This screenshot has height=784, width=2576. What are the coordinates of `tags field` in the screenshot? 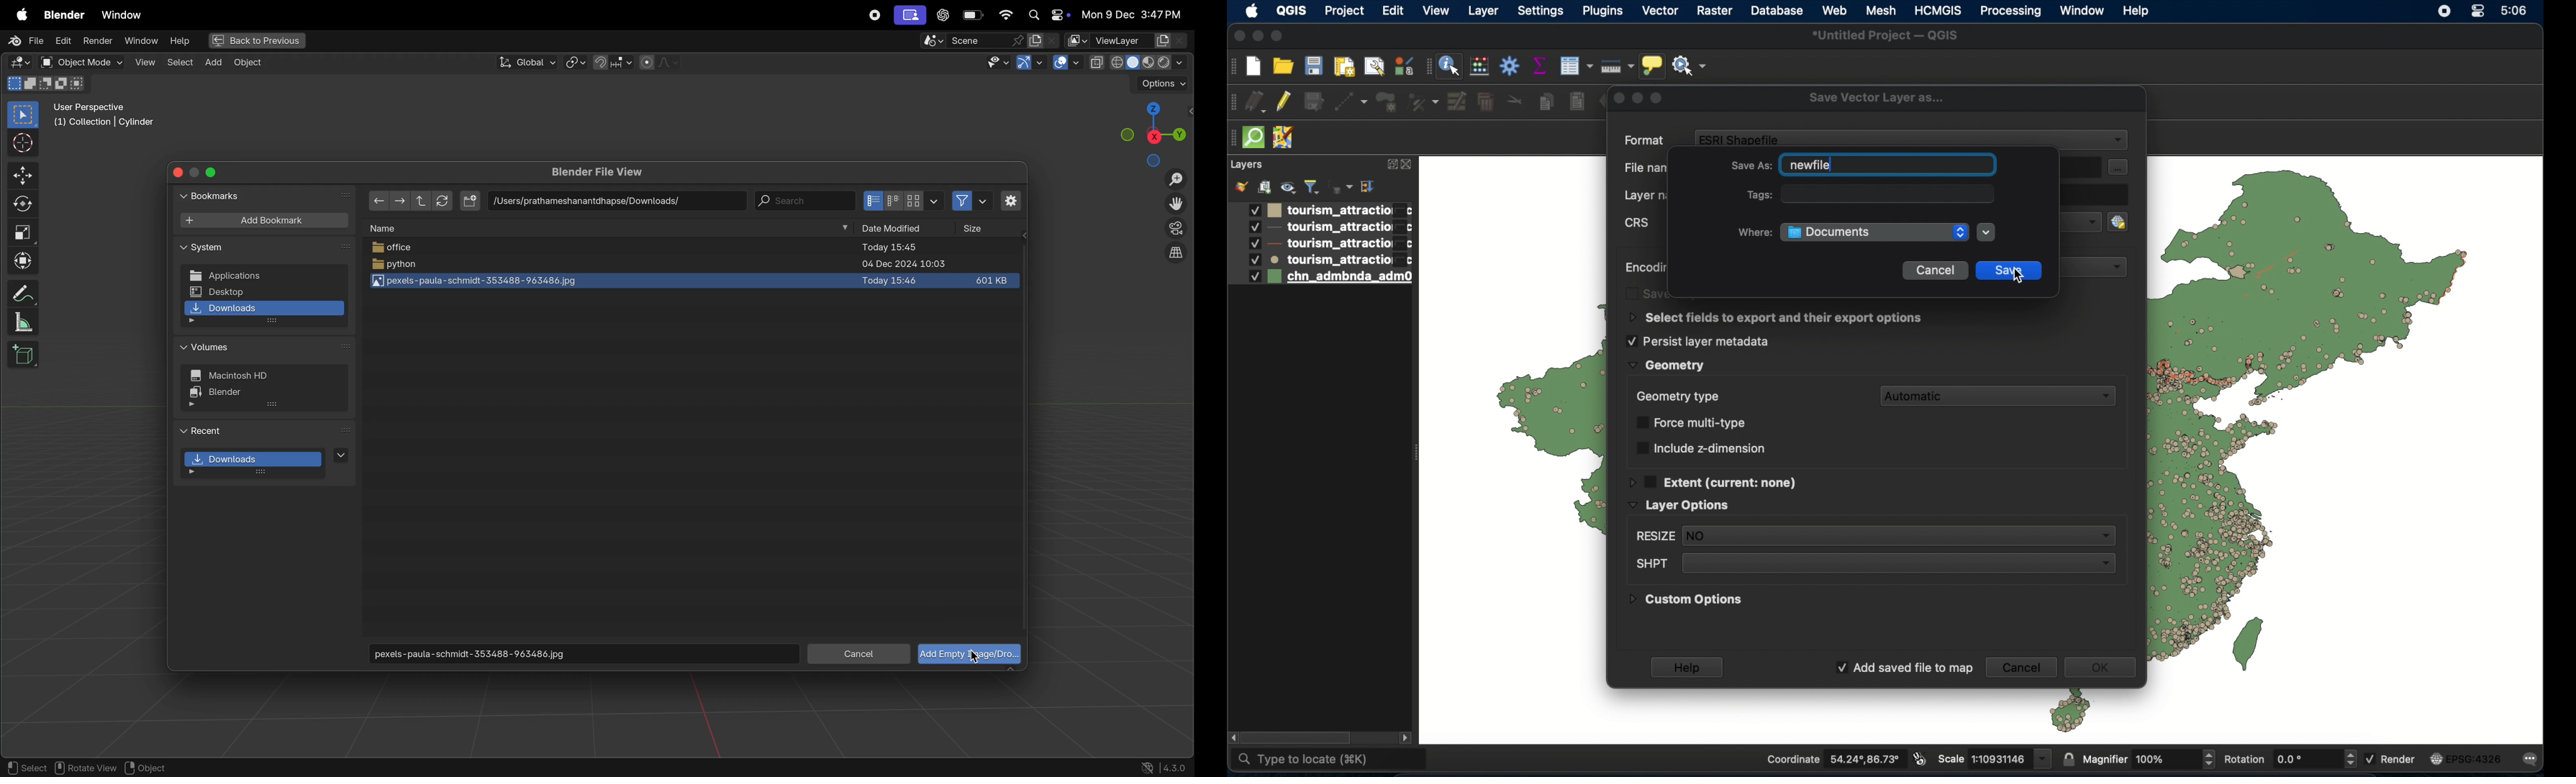 It's located at (1872, 194).